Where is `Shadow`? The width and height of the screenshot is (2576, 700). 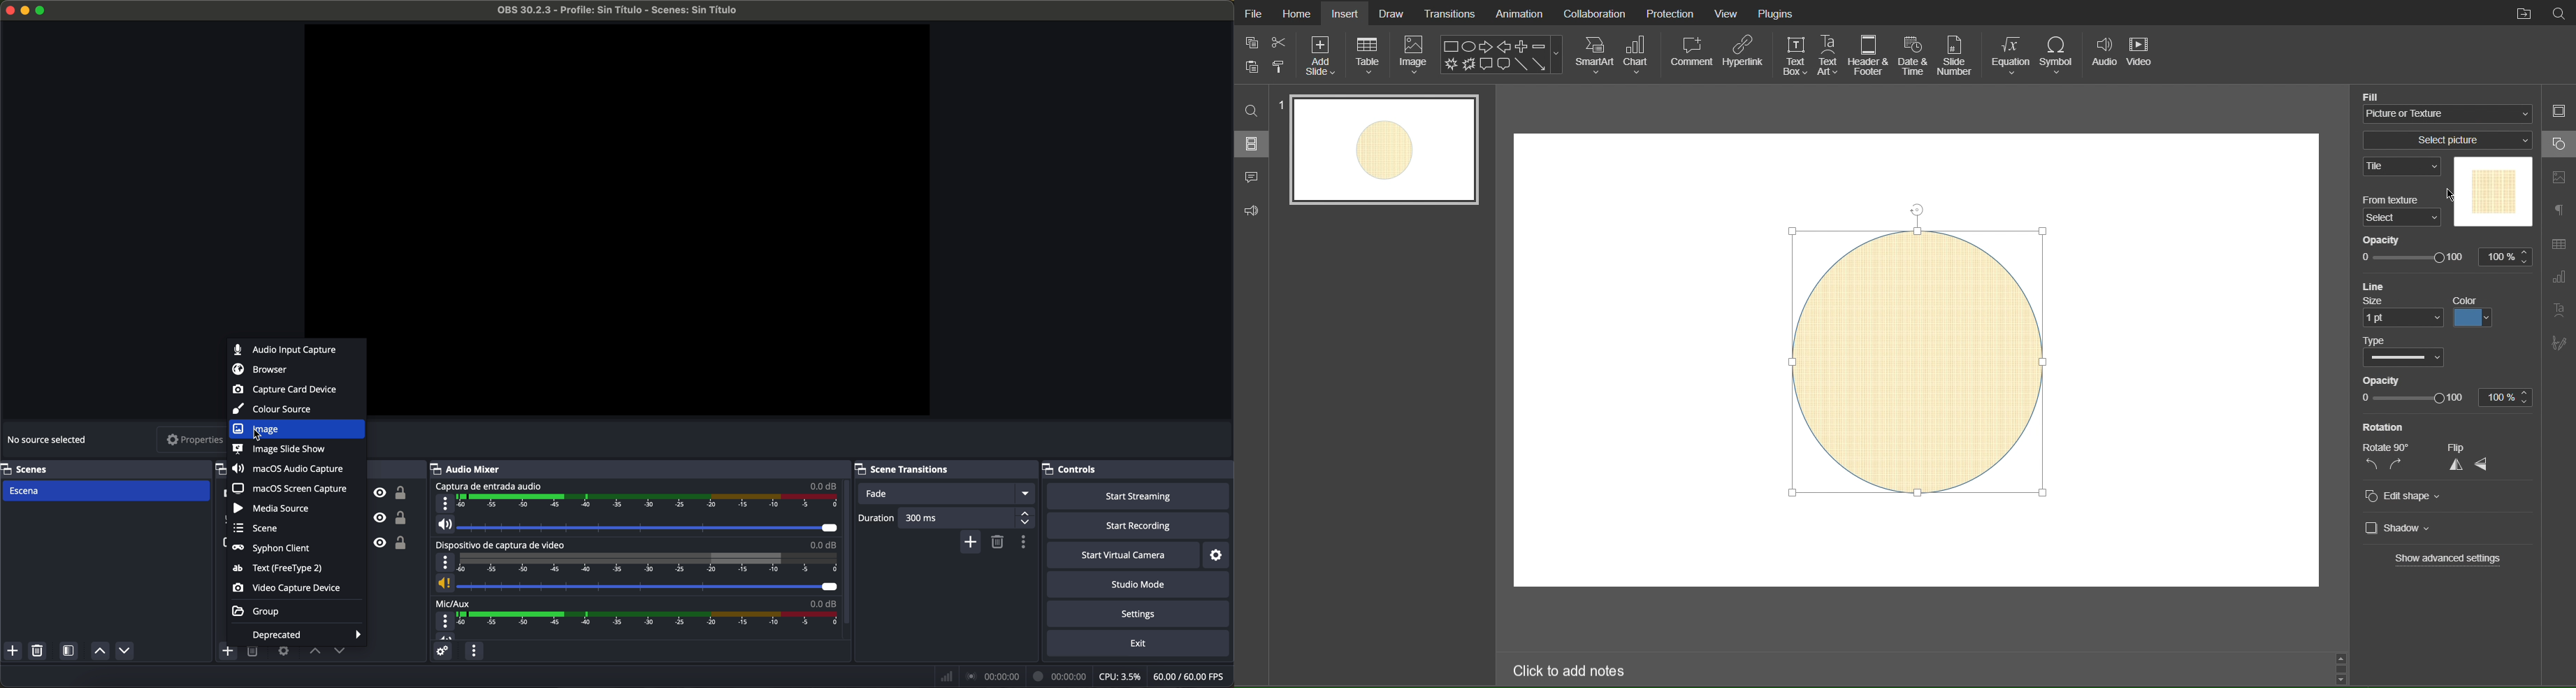
Shadow is located at coordinates (2406, 526).